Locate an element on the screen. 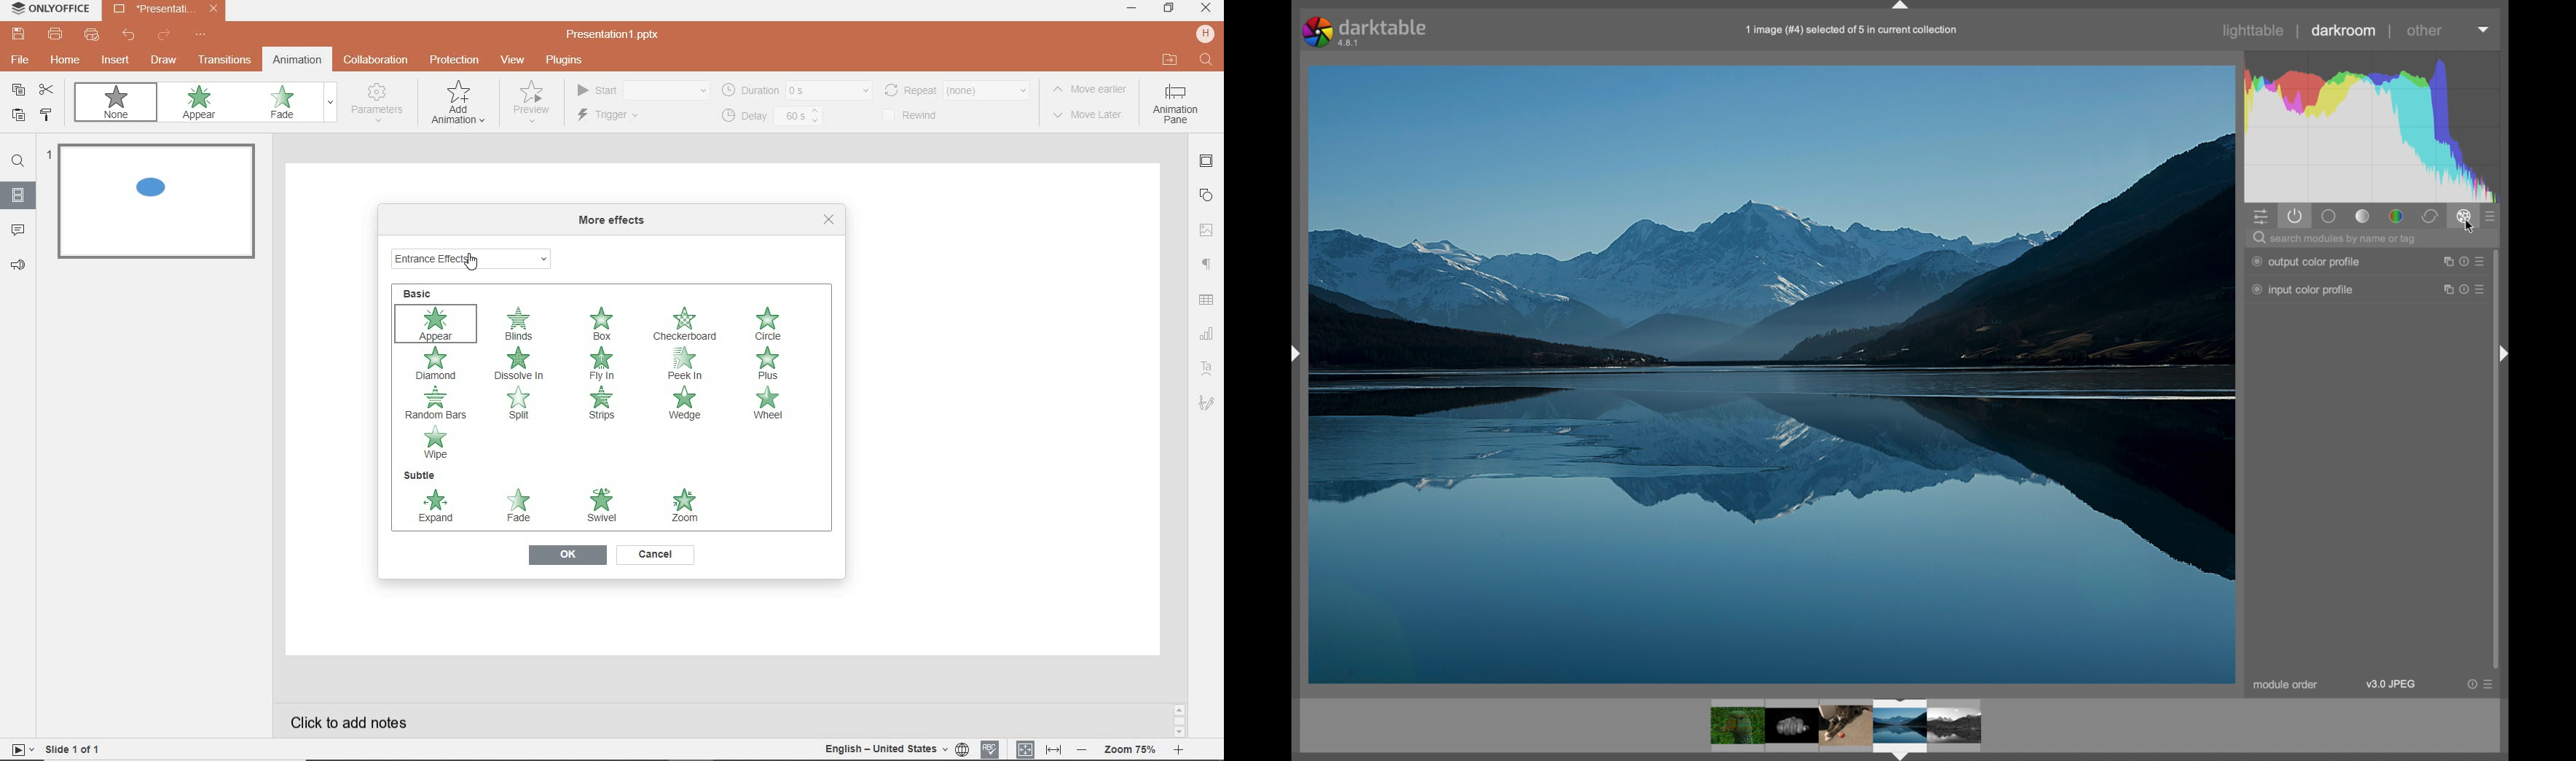 This screenshot has height=784, width=2576. more options is located at coordinates (2482, 291).